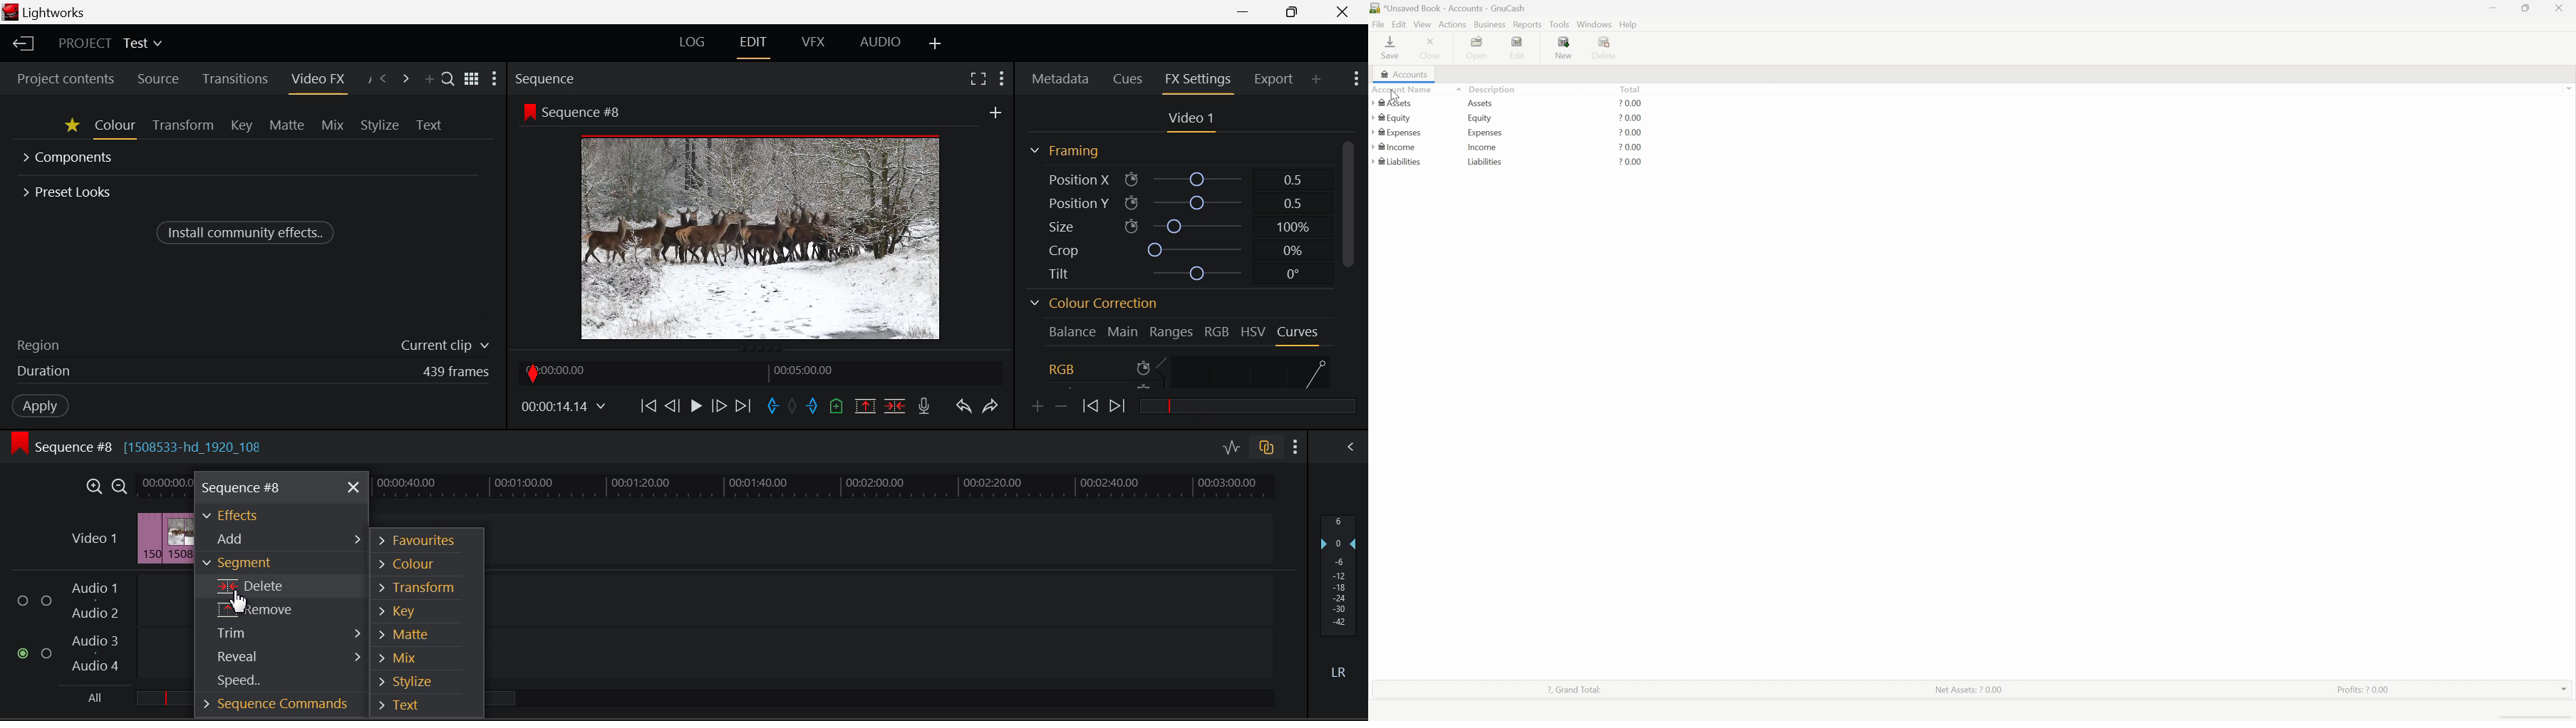 This screenshot has width=2576, height=728. I want to click on Cues, so click(1128, 79).